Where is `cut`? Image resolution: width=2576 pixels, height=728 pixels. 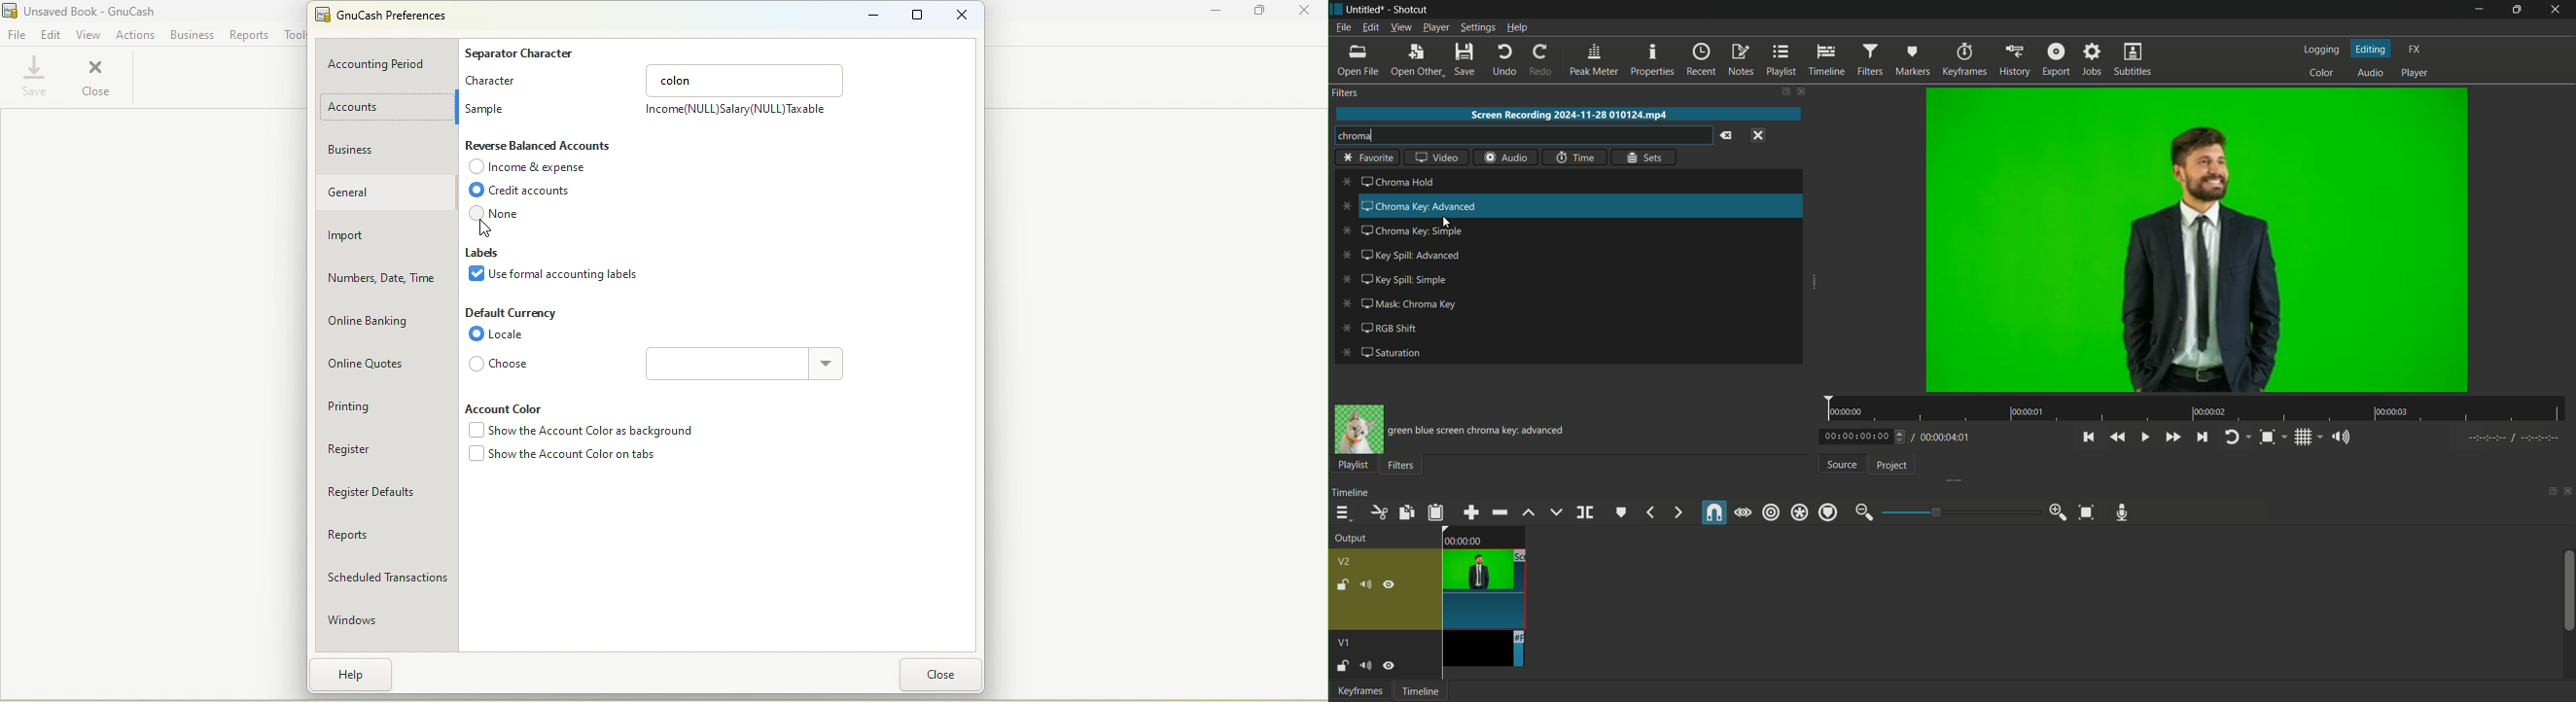 cut is located at coordinates (1377, 512).